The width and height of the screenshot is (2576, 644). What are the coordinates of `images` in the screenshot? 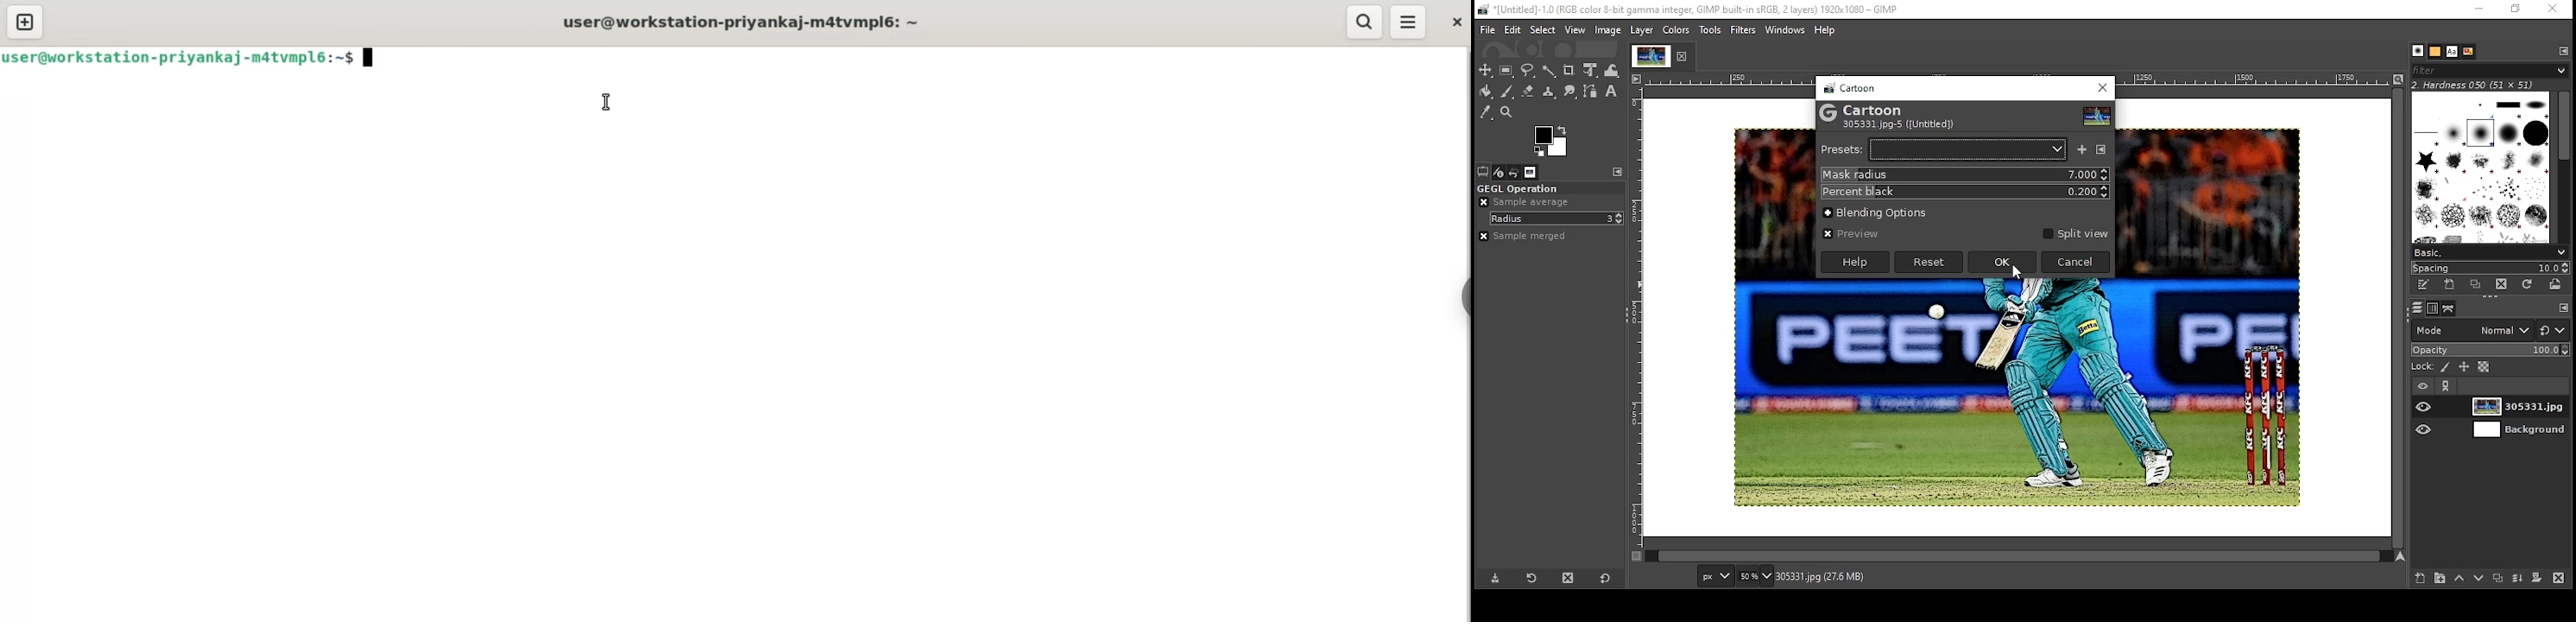 It's located at (1531, 173).